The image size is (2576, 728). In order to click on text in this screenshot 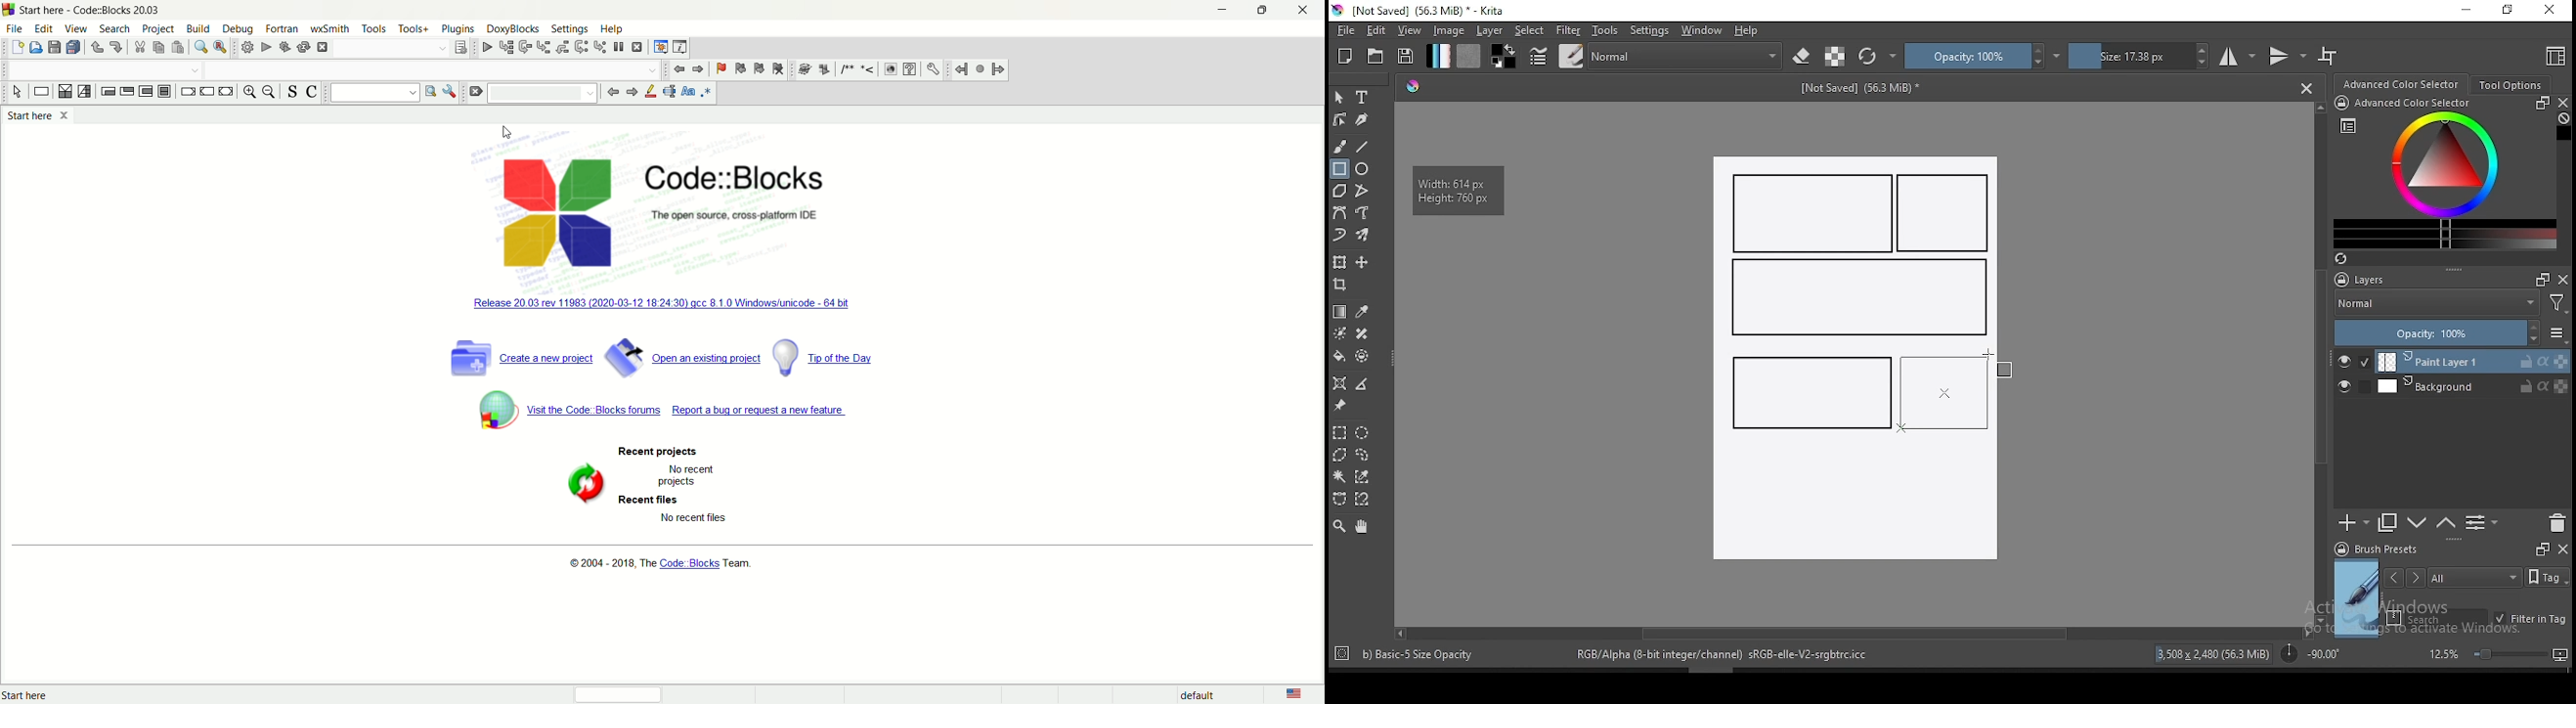, I will do `click(611, 563)`.